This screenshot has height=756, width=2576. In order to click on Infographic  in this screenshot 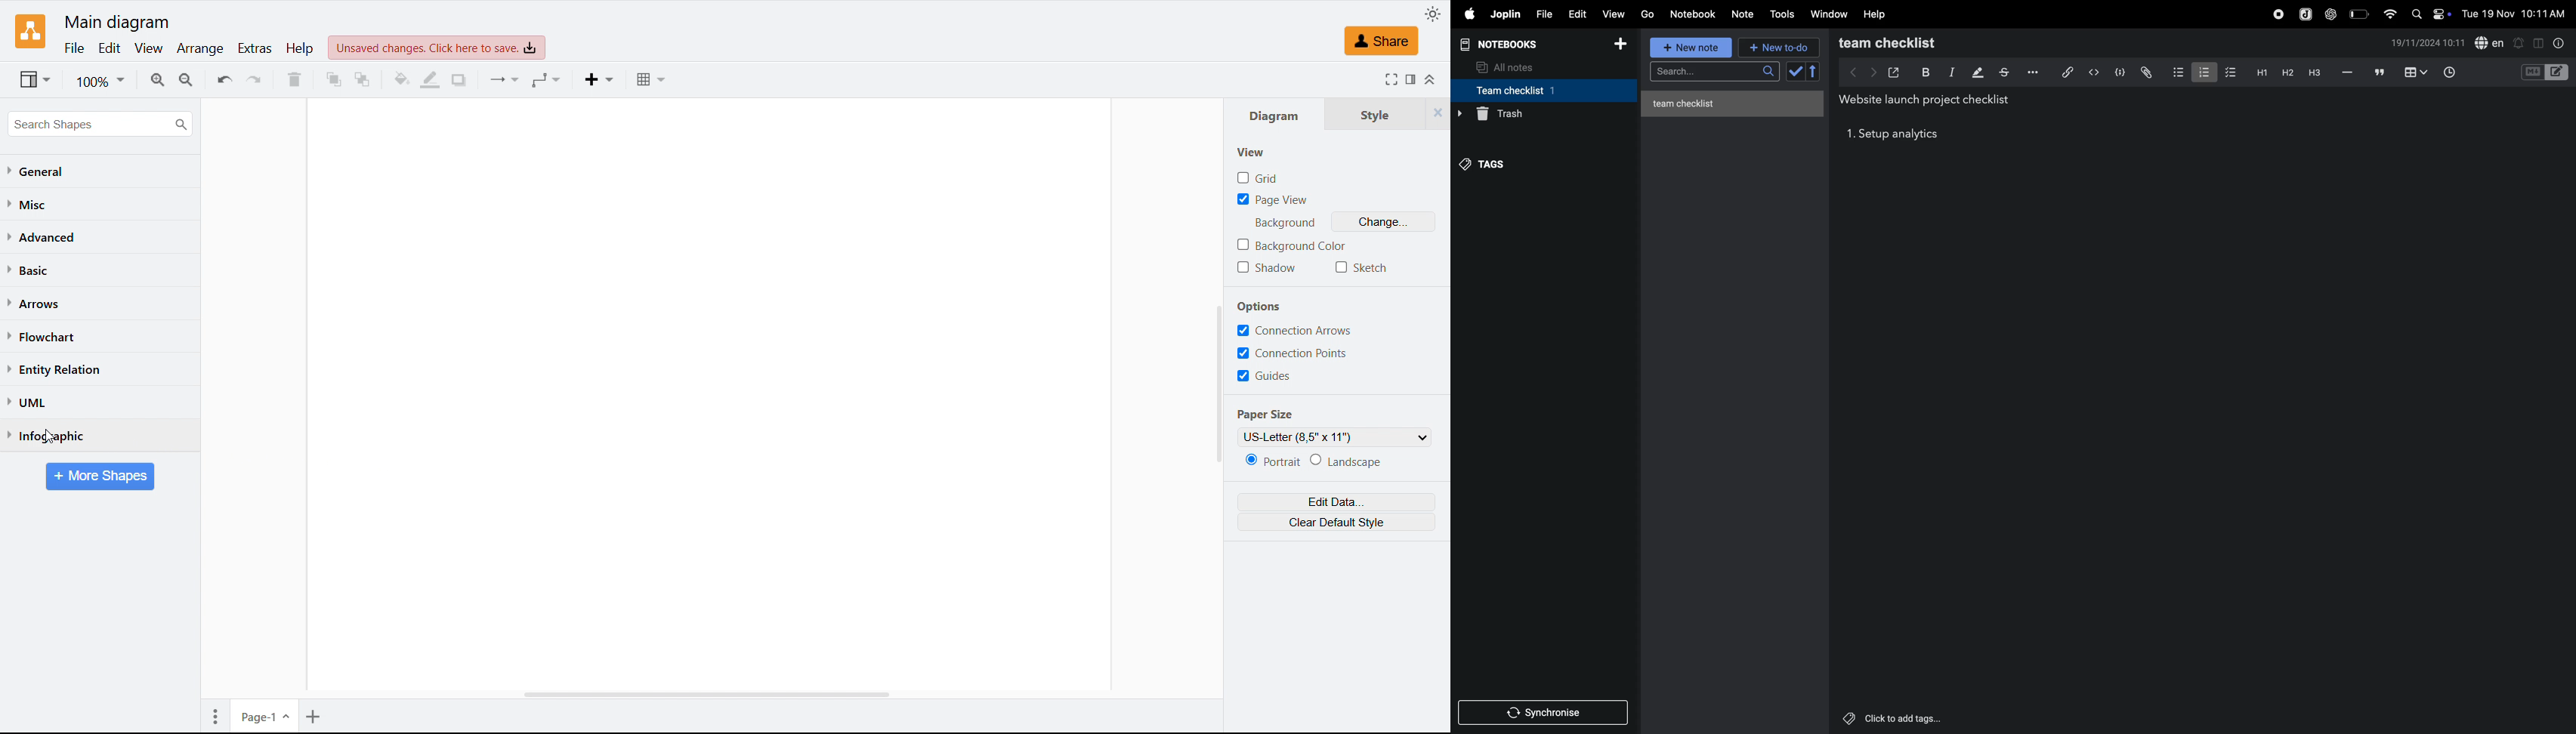, I will do `click(44, 435)`.